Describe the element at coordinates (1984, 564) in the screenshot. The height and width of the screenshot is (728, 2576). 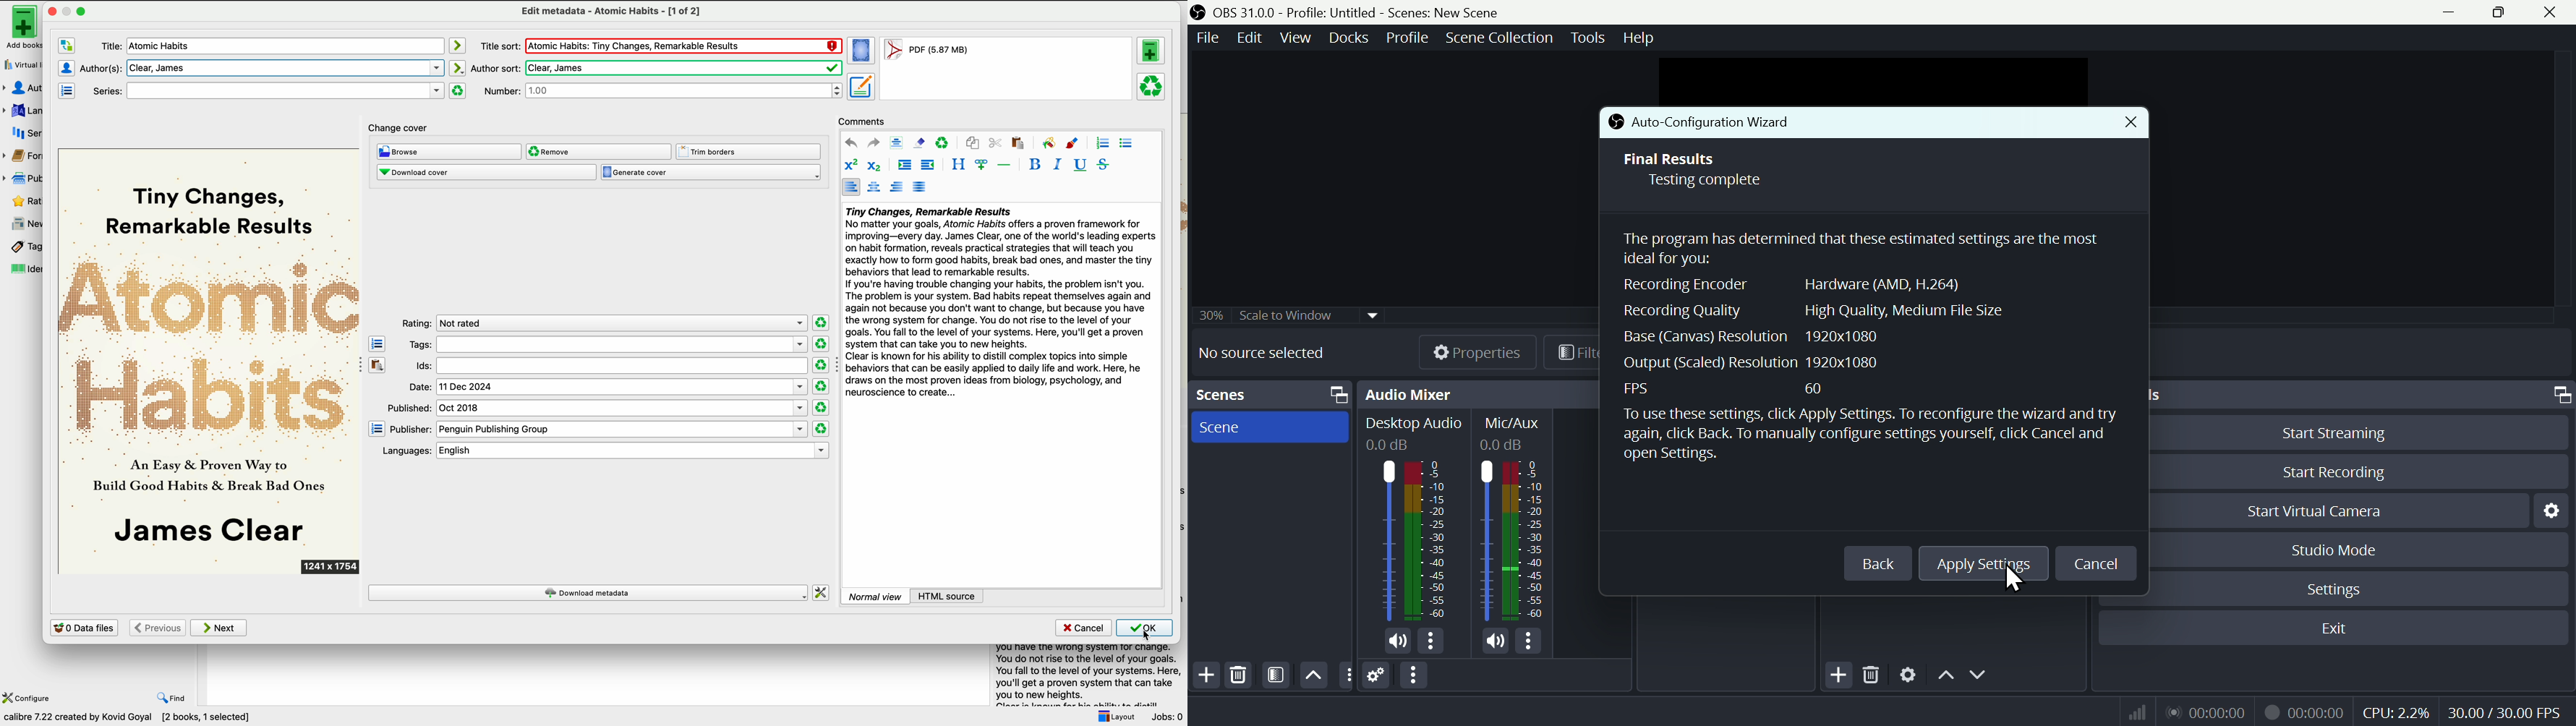
I see `Apply Settings` at that location.